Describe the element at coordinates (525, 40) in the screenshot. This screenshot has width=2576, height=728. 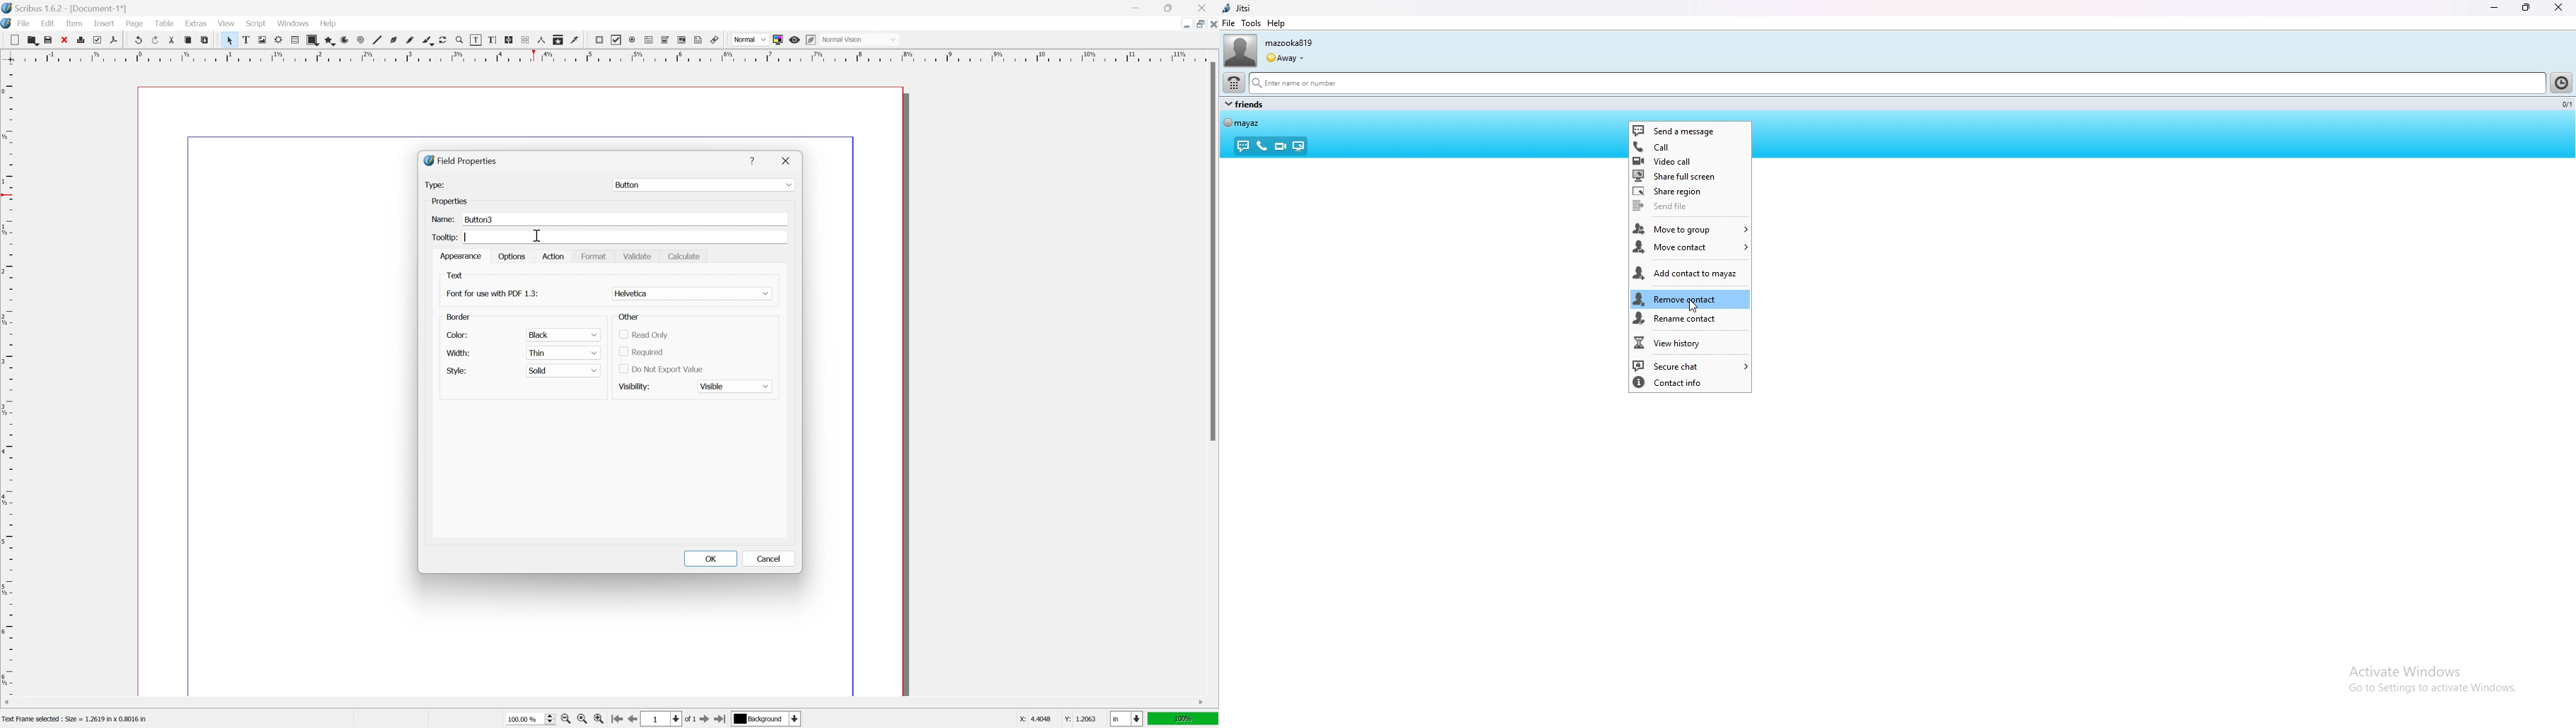
I see `unlink text frames` at that location.